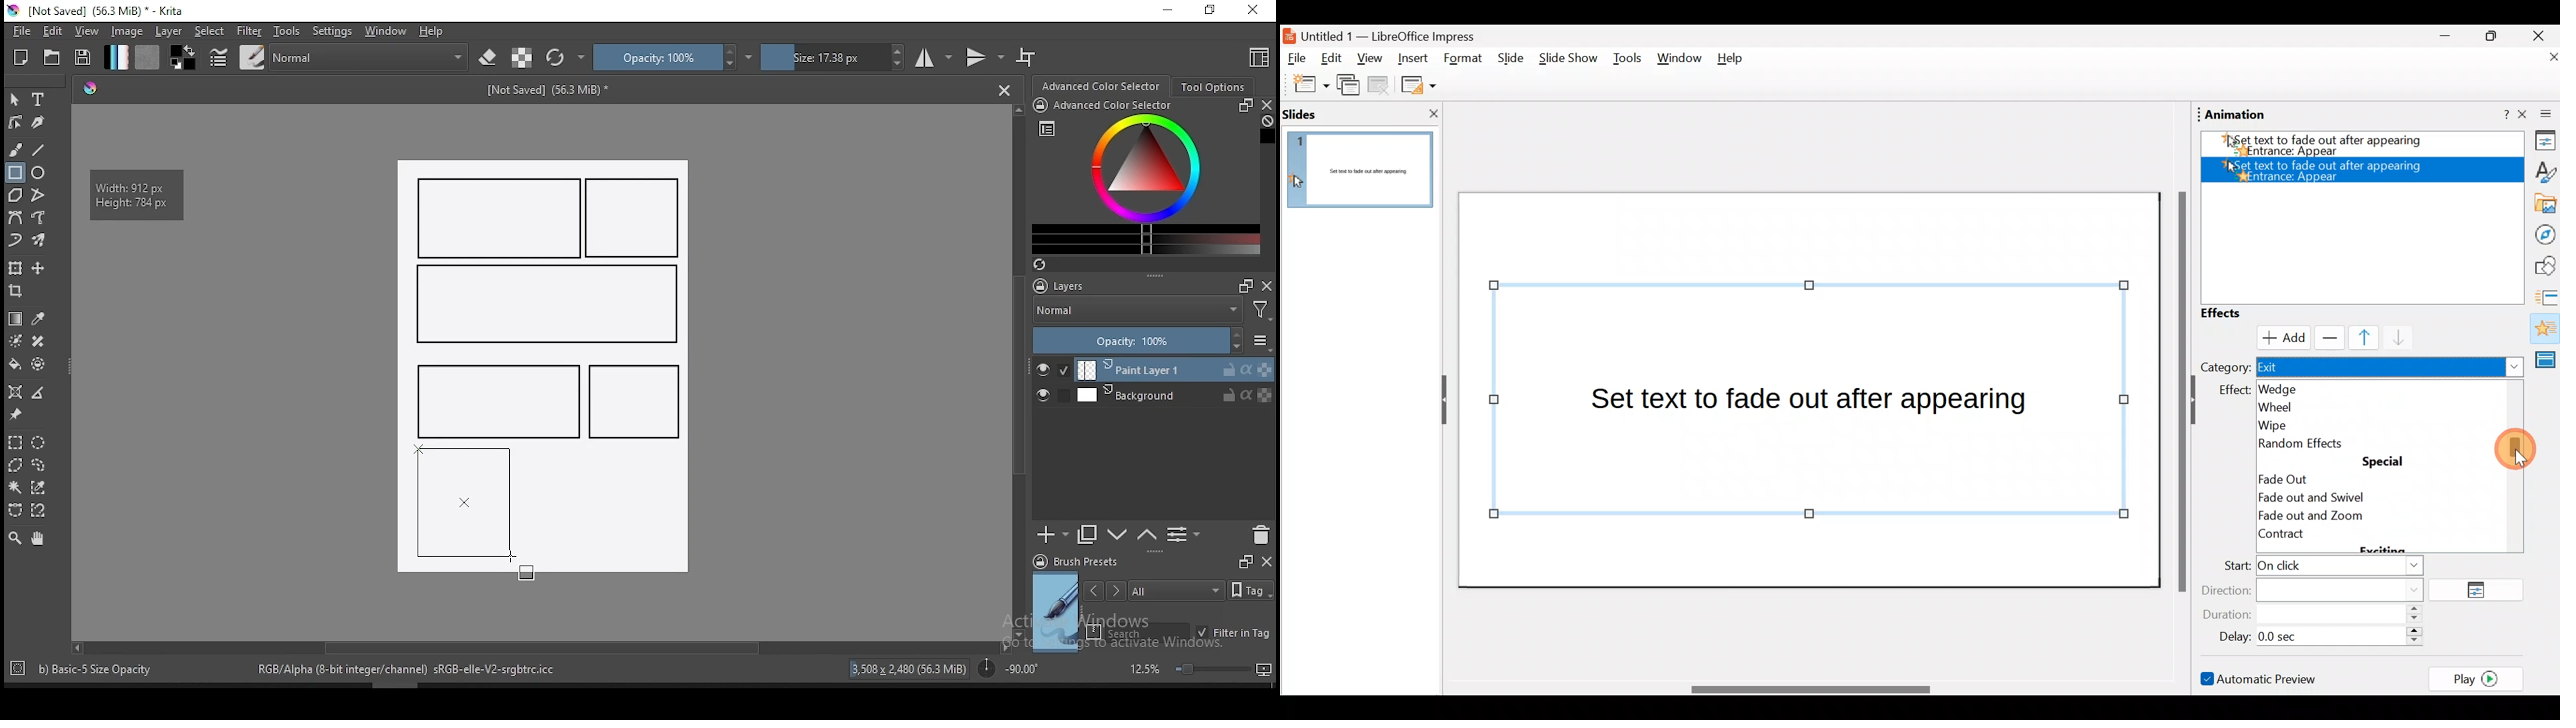  What do you see at coordinates (15, 99) in the screenshot?
I see `select shapes tool` at bounding box center [15, 99].